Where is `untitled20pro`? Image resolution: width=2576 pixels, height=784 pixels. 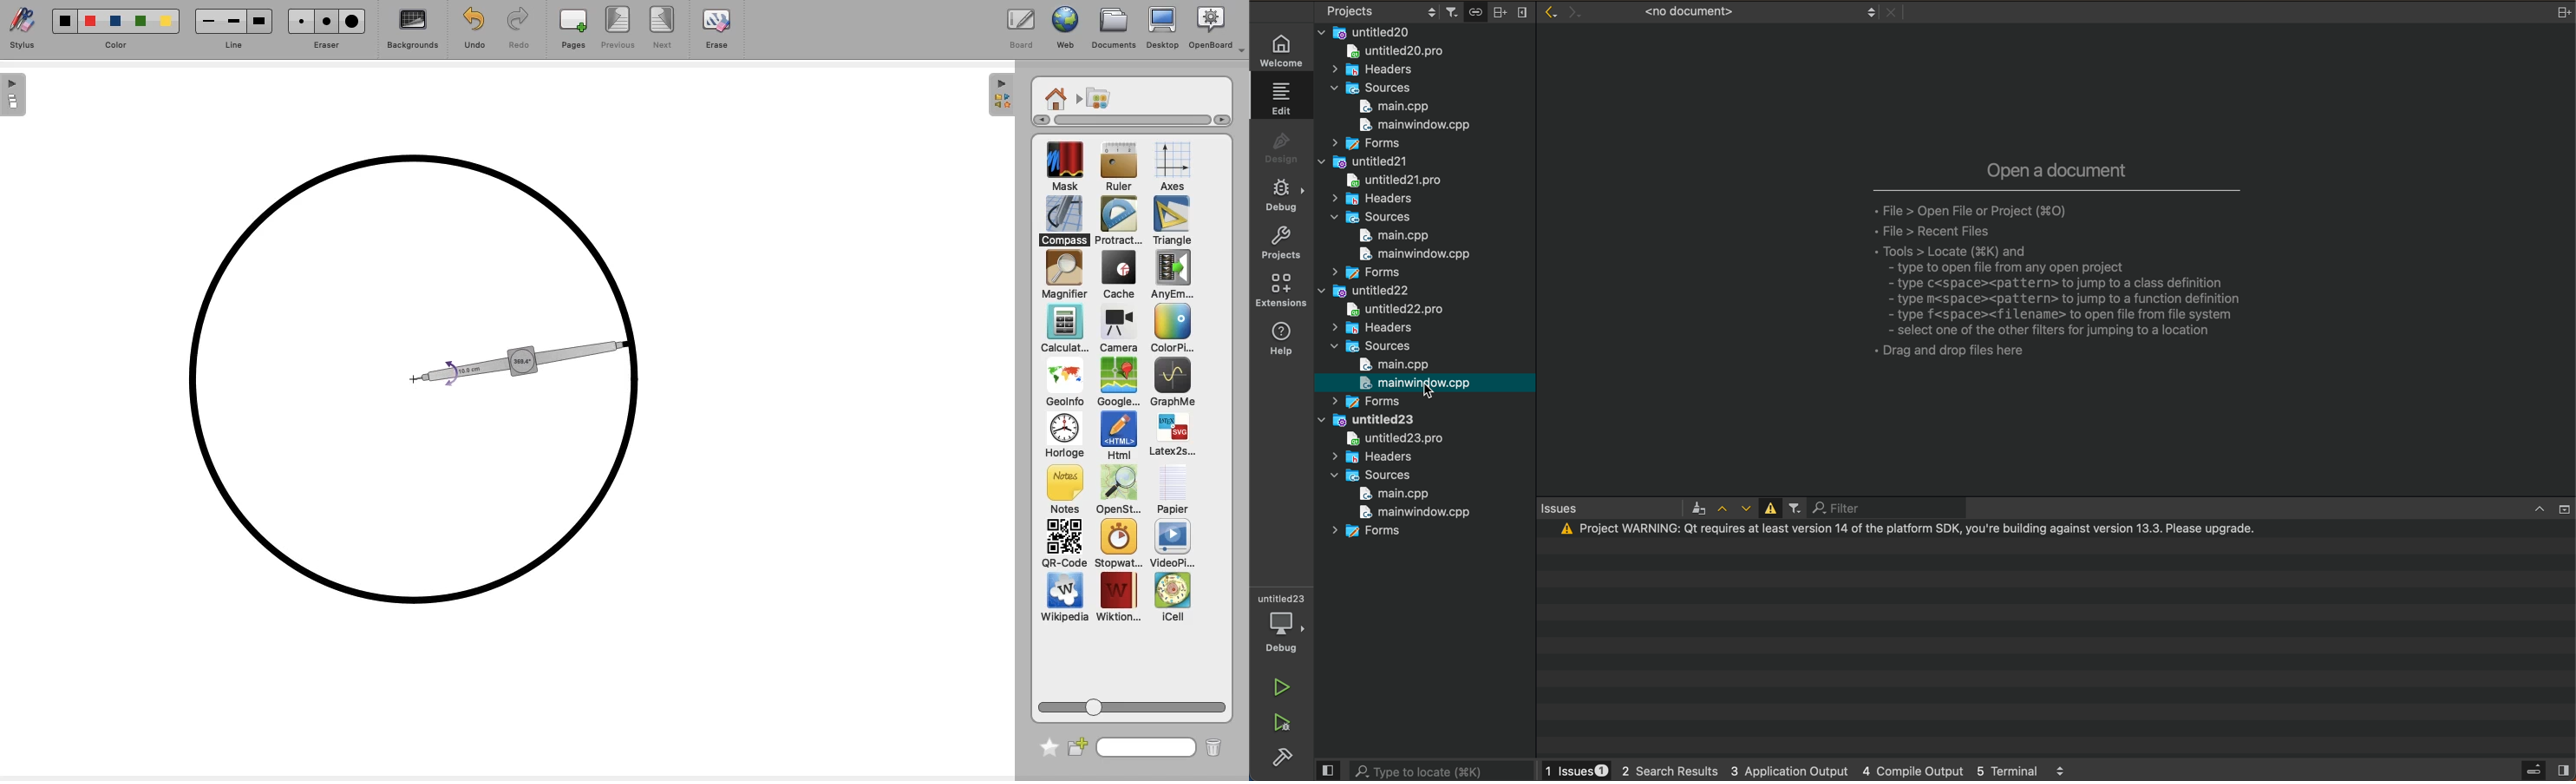 untitled20pro is located at coordinates (1390, 180).